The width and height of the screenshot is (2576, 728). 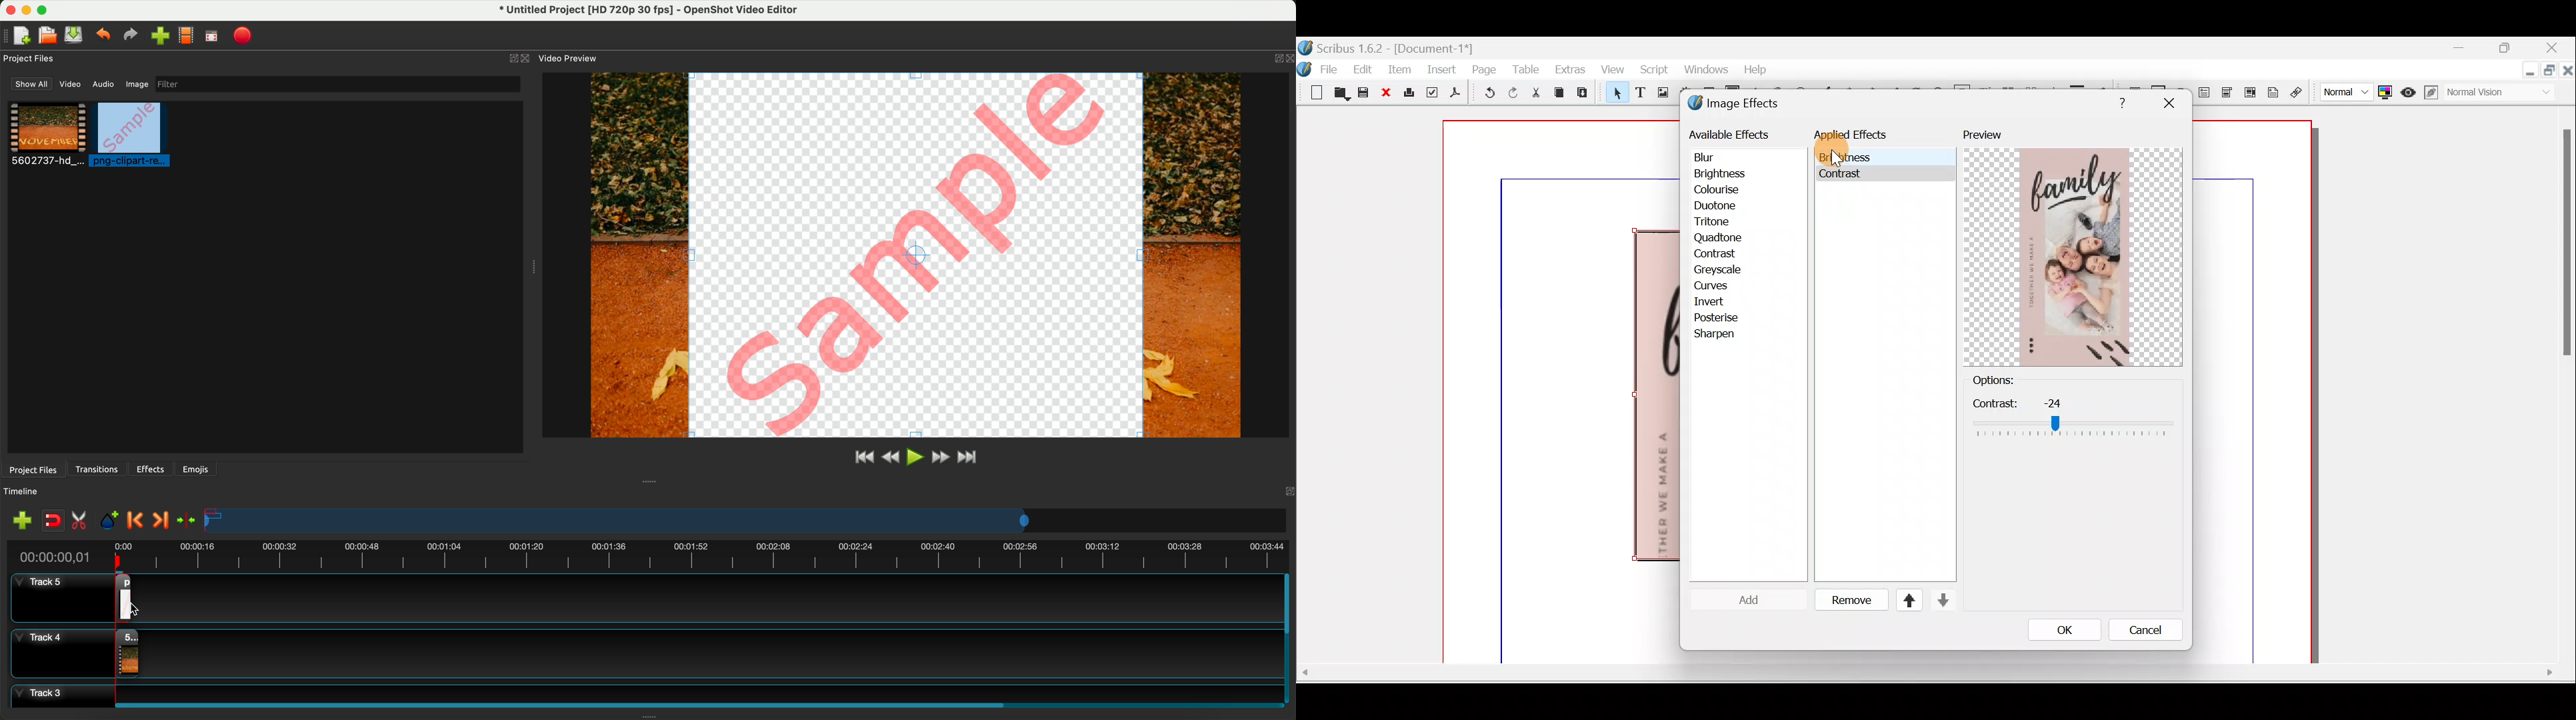 I want to click on track 3, so click(x=642, y=692).